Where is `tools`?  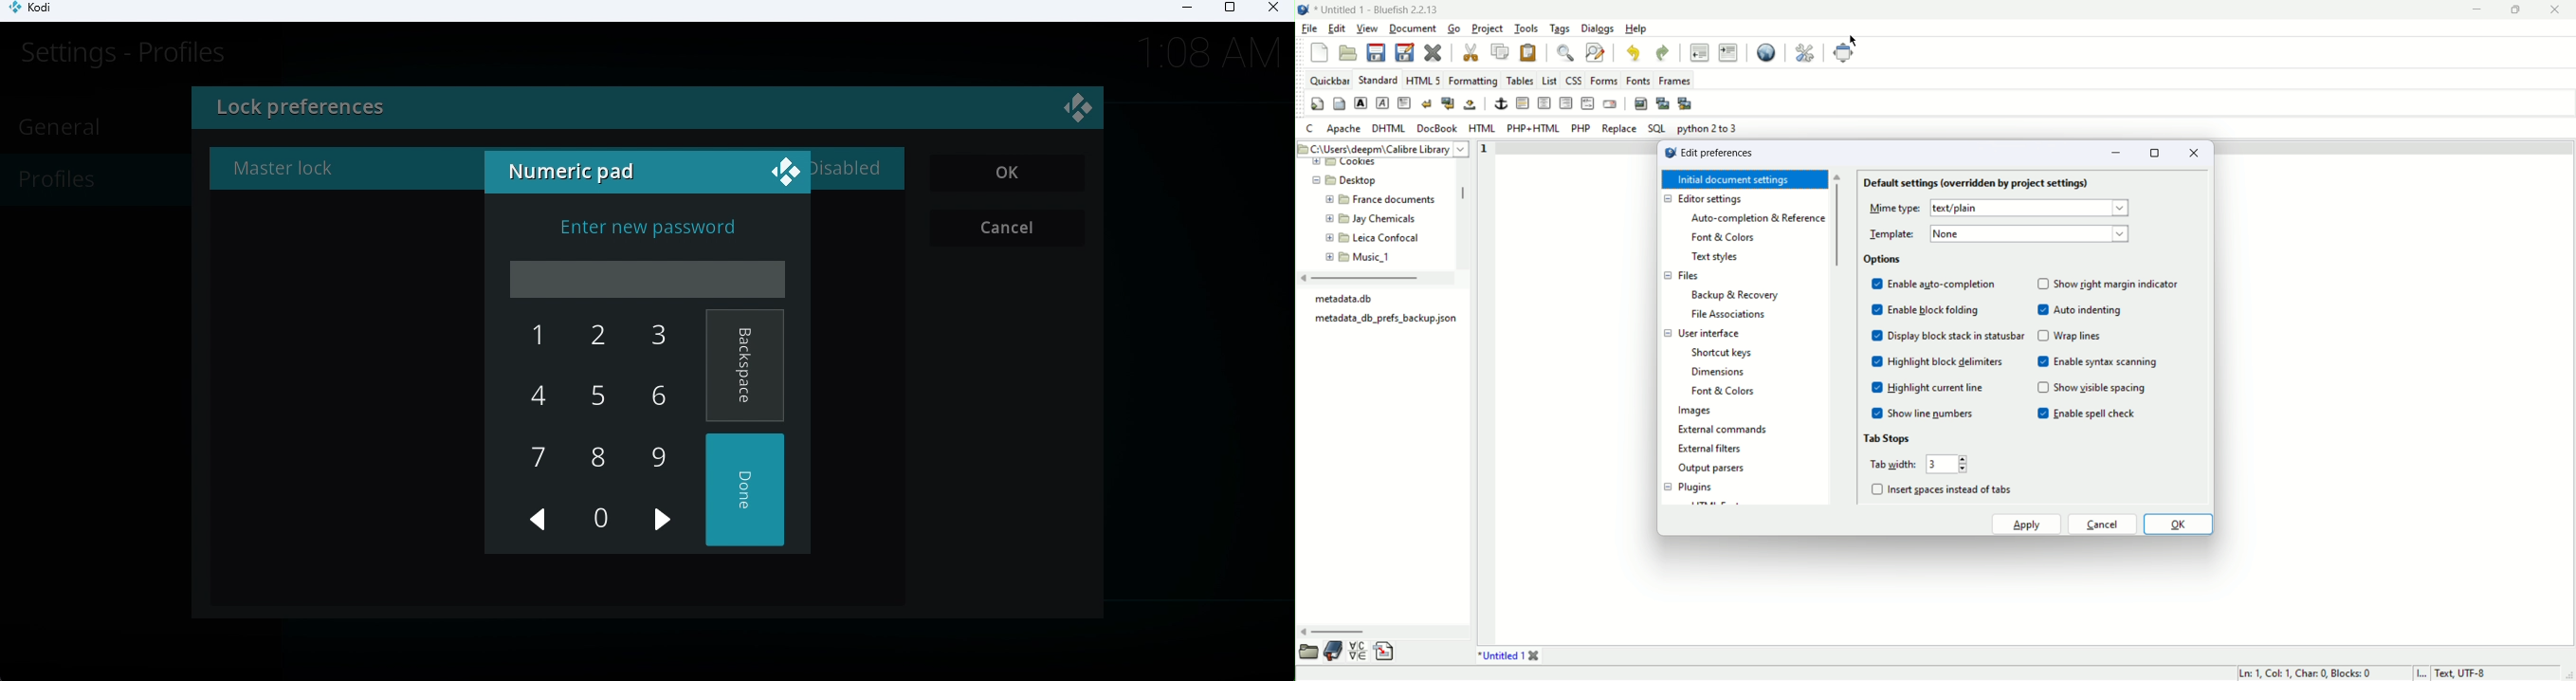
tools is located at coordinates (1527, 29).